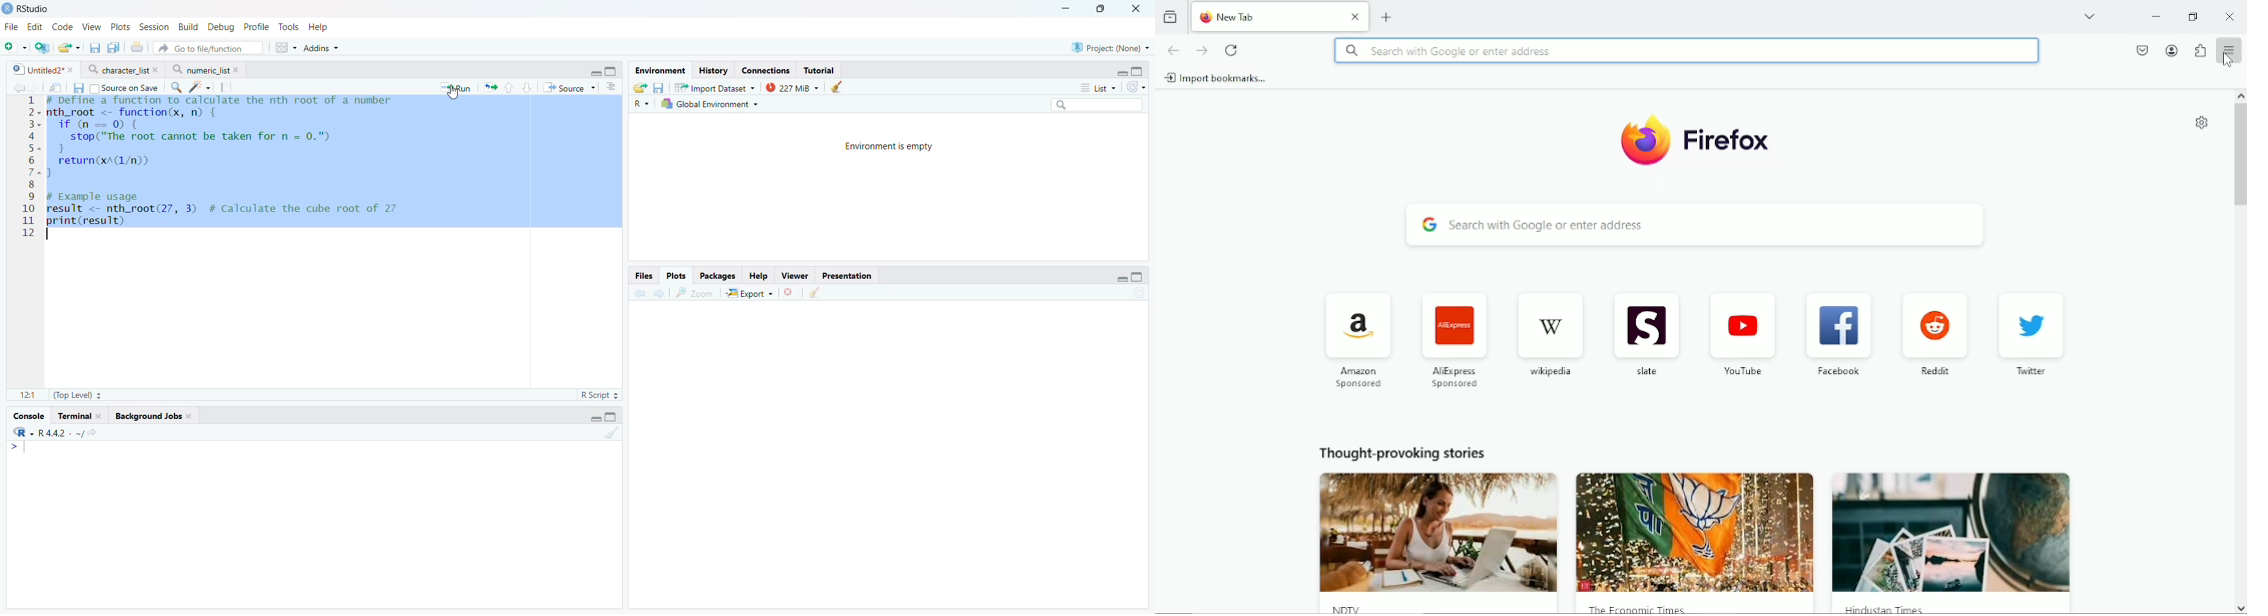  Describe the element at coordinates (659, 293) in the screenshot. I see `Go to next plot` at that location.